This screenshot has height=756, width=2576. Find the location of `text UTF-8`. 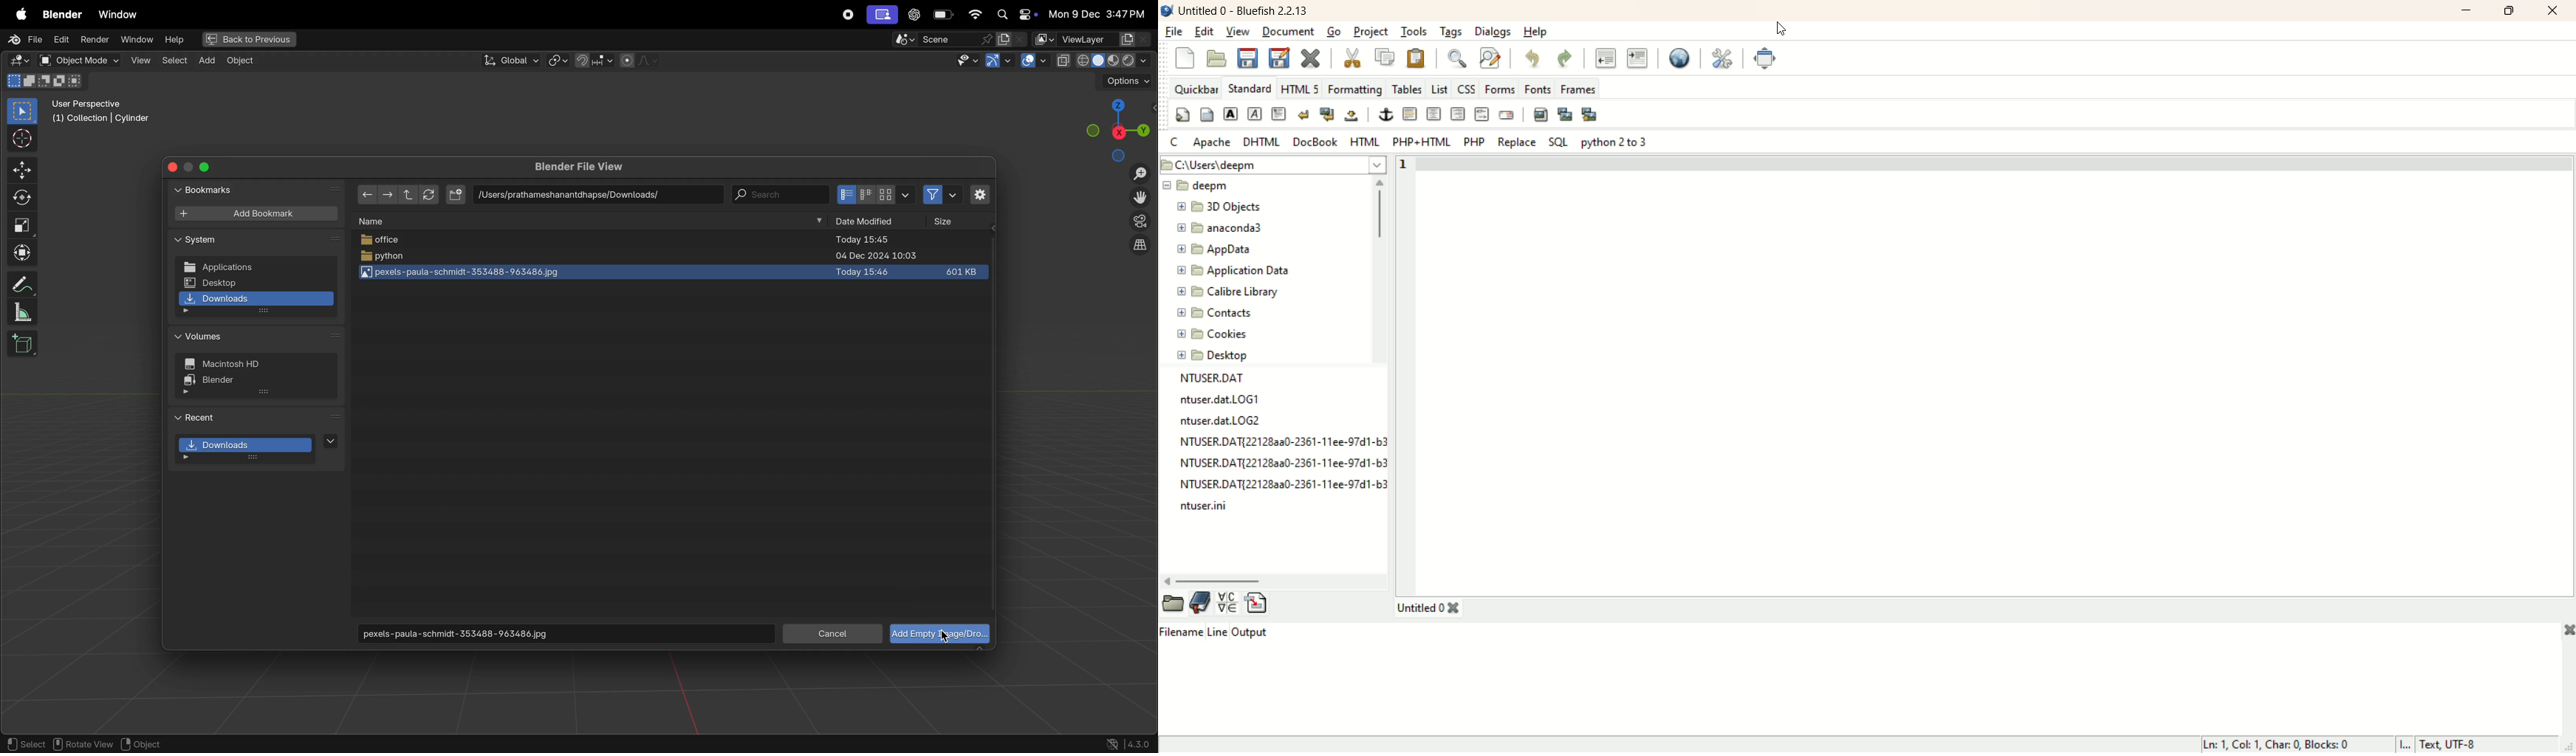

text UTF-8 is located at coordinates (2486, 745).